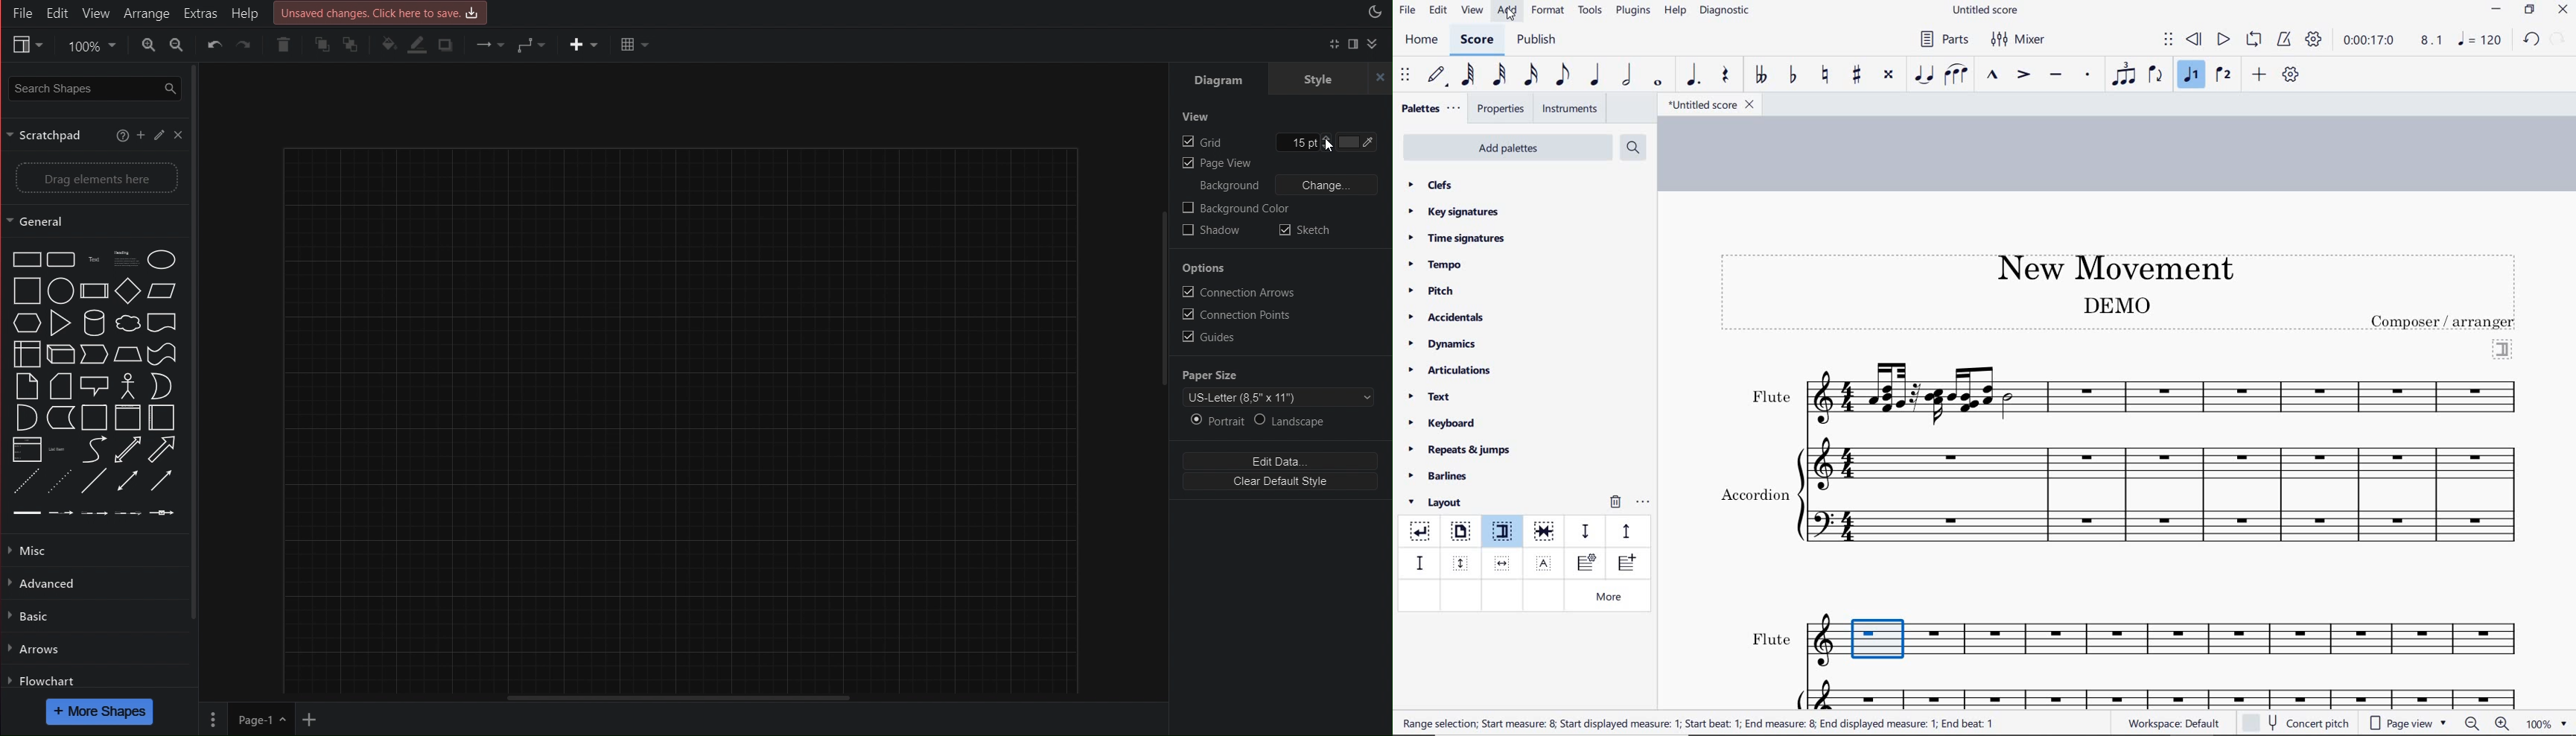 The height and width of the screenshot is (756, 2576). I want to click on repeats & jumps, so click(1460, 448).